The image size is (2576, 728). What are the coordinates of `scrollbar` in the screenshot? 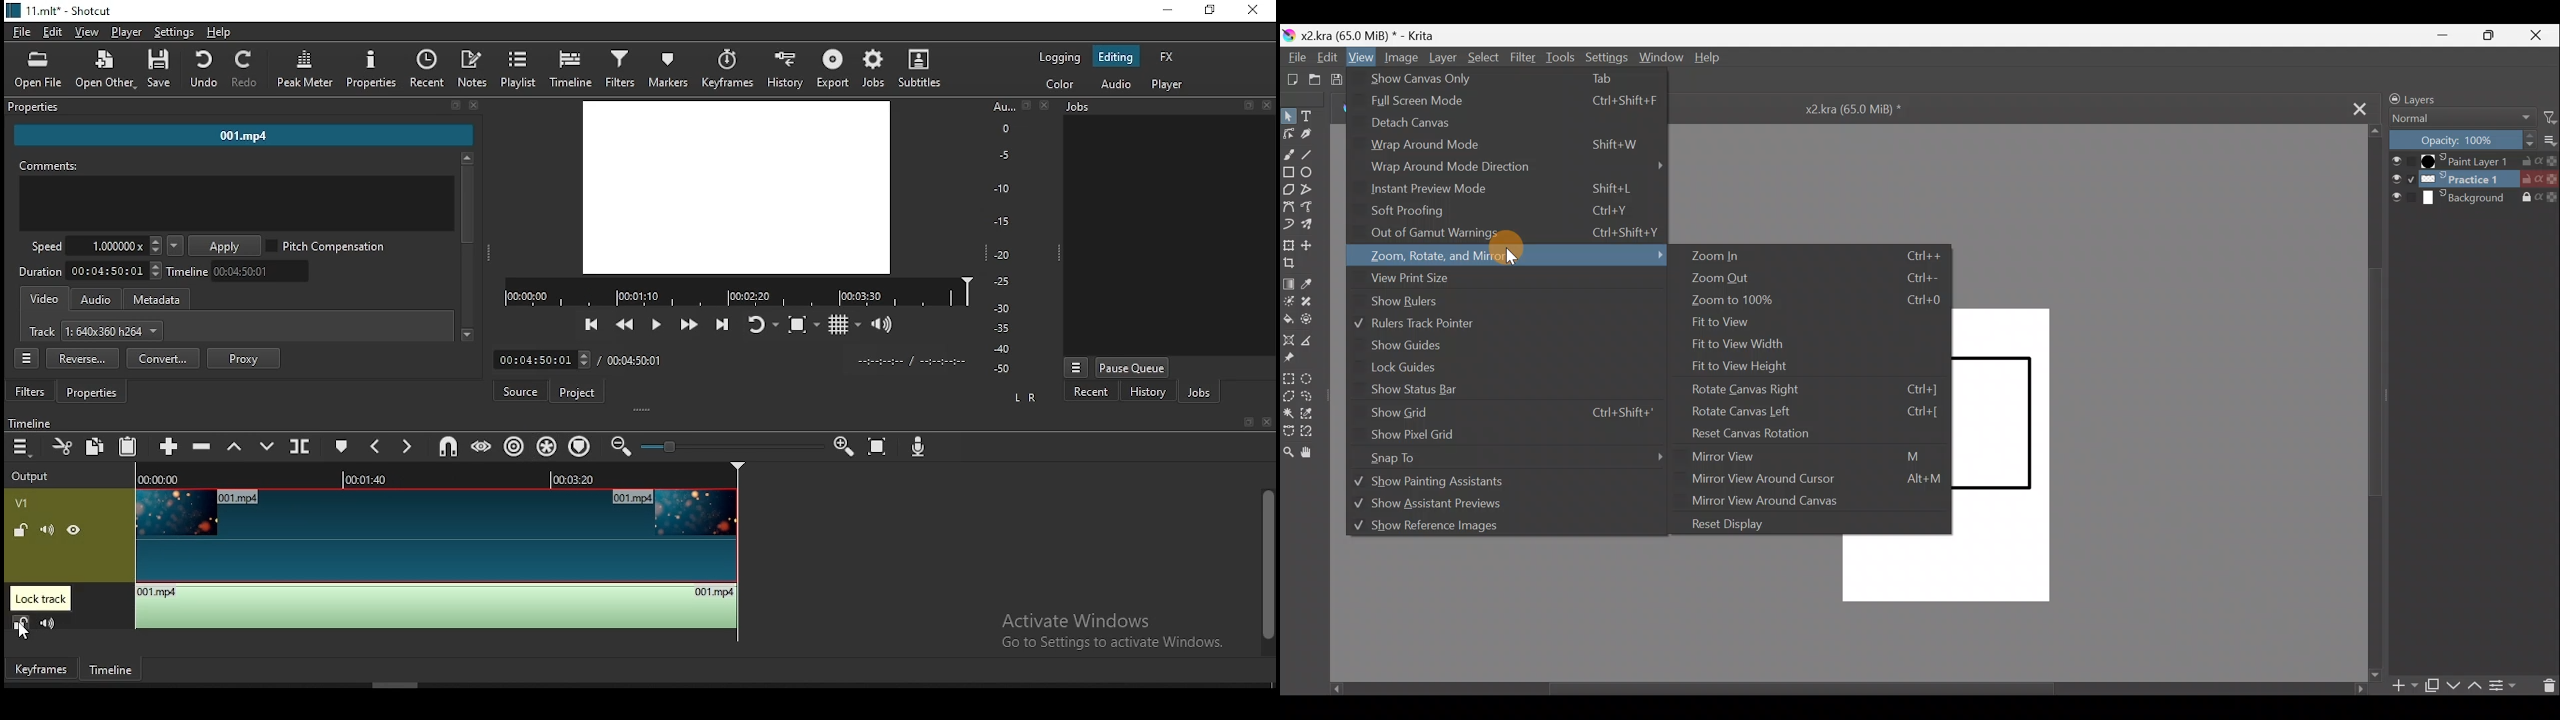 It's located at (1266, 567).